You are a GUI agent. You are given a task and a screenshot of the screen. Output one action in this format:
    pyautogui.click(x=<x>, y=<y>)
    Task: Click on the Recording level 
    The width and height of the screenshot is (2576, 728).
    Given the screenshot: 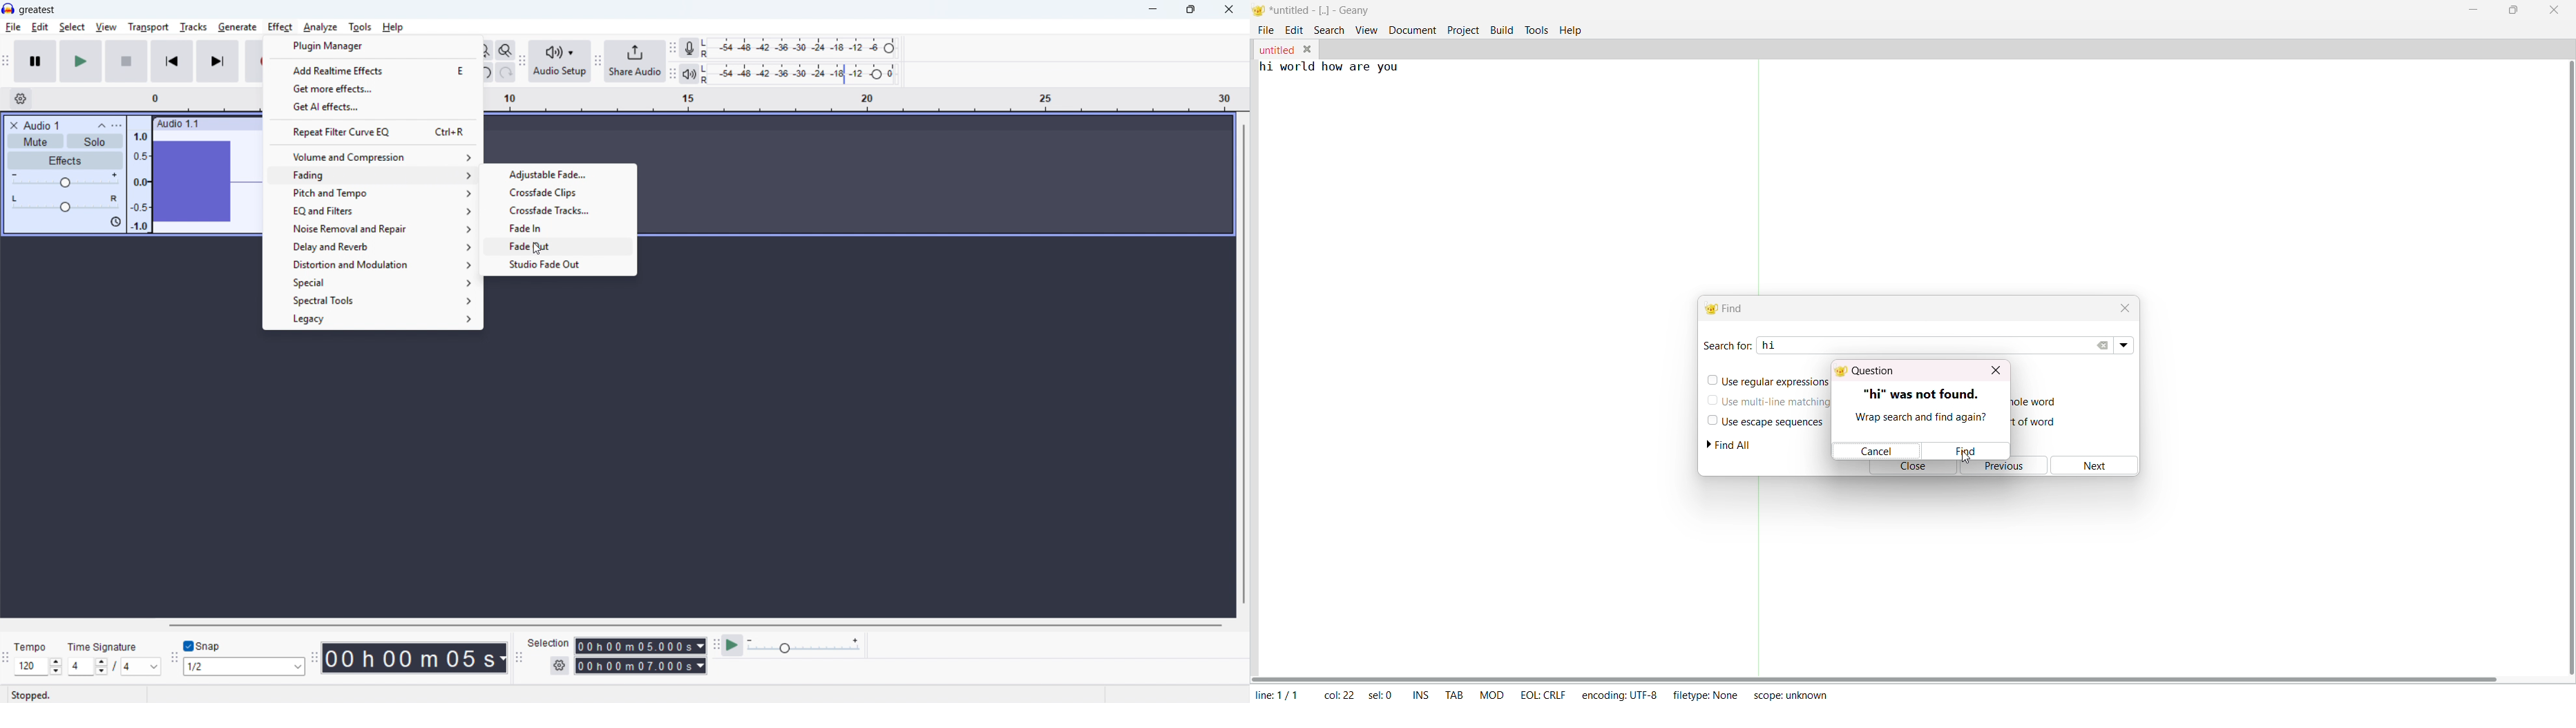 What is the action you would take?
    pyautogui.click(x=803, y=48)
    